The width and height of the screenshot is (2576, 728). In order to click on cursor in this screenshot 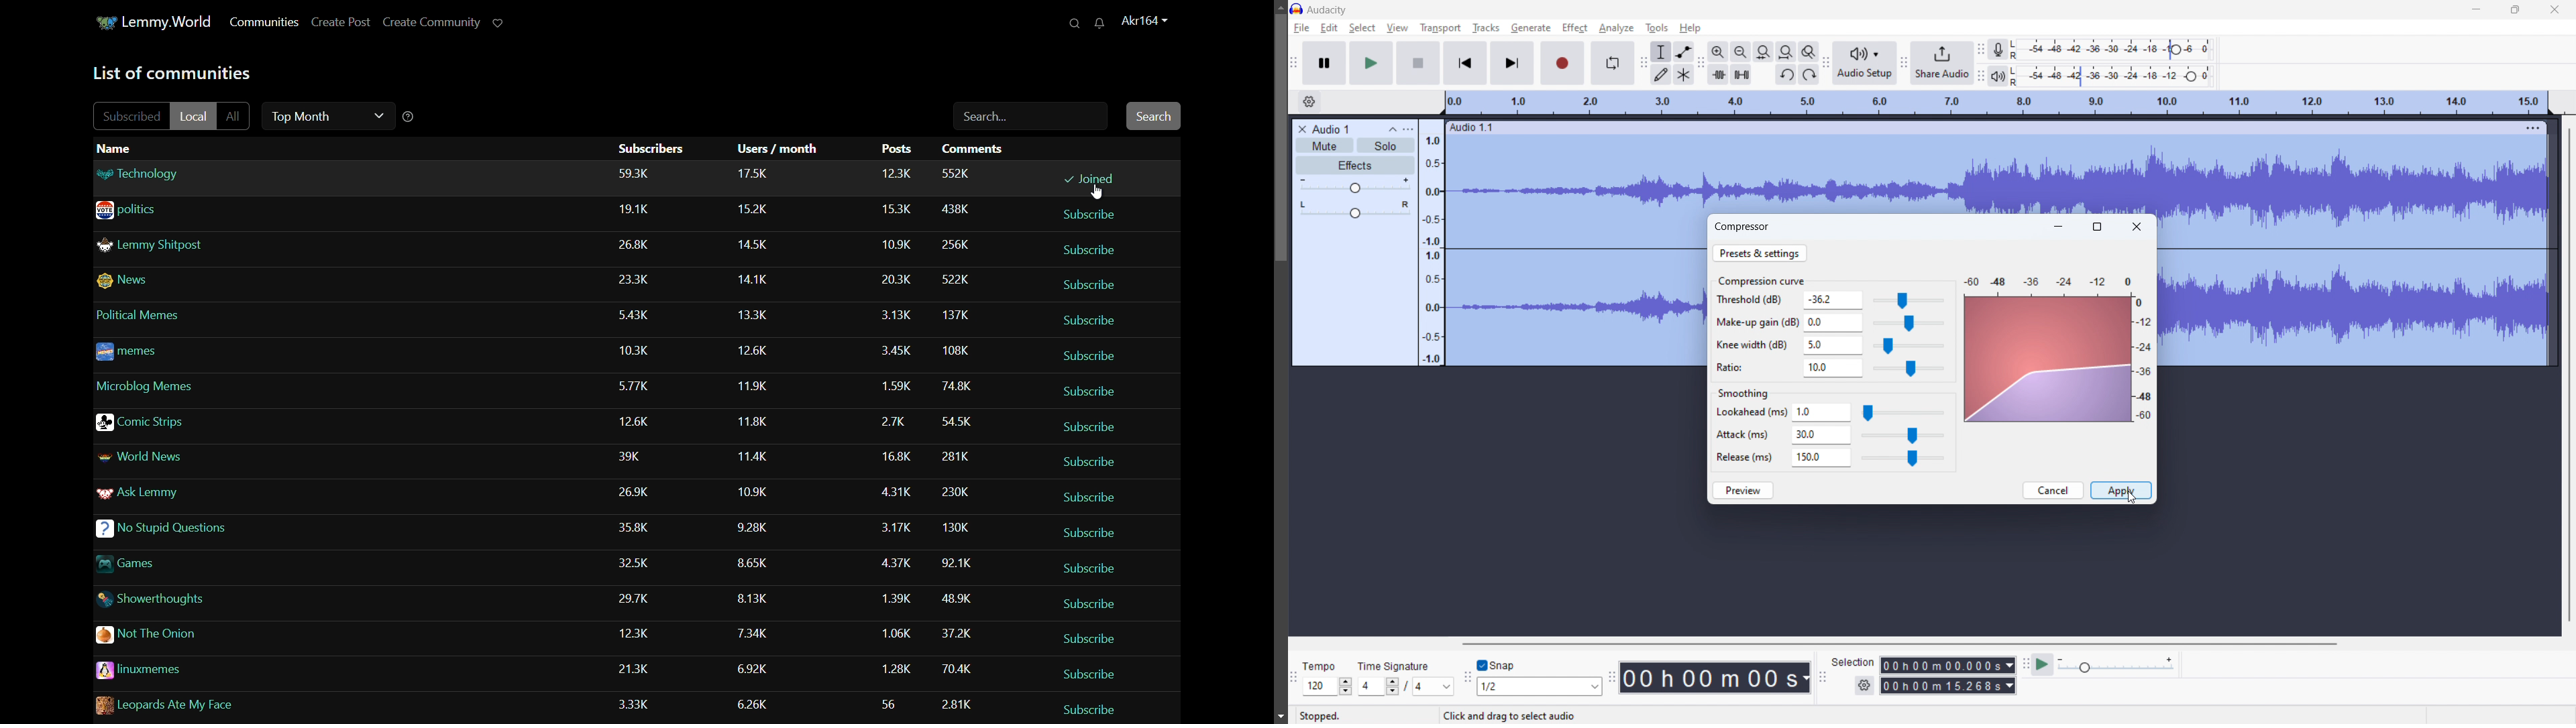, I will do `click(1096, 194)`.